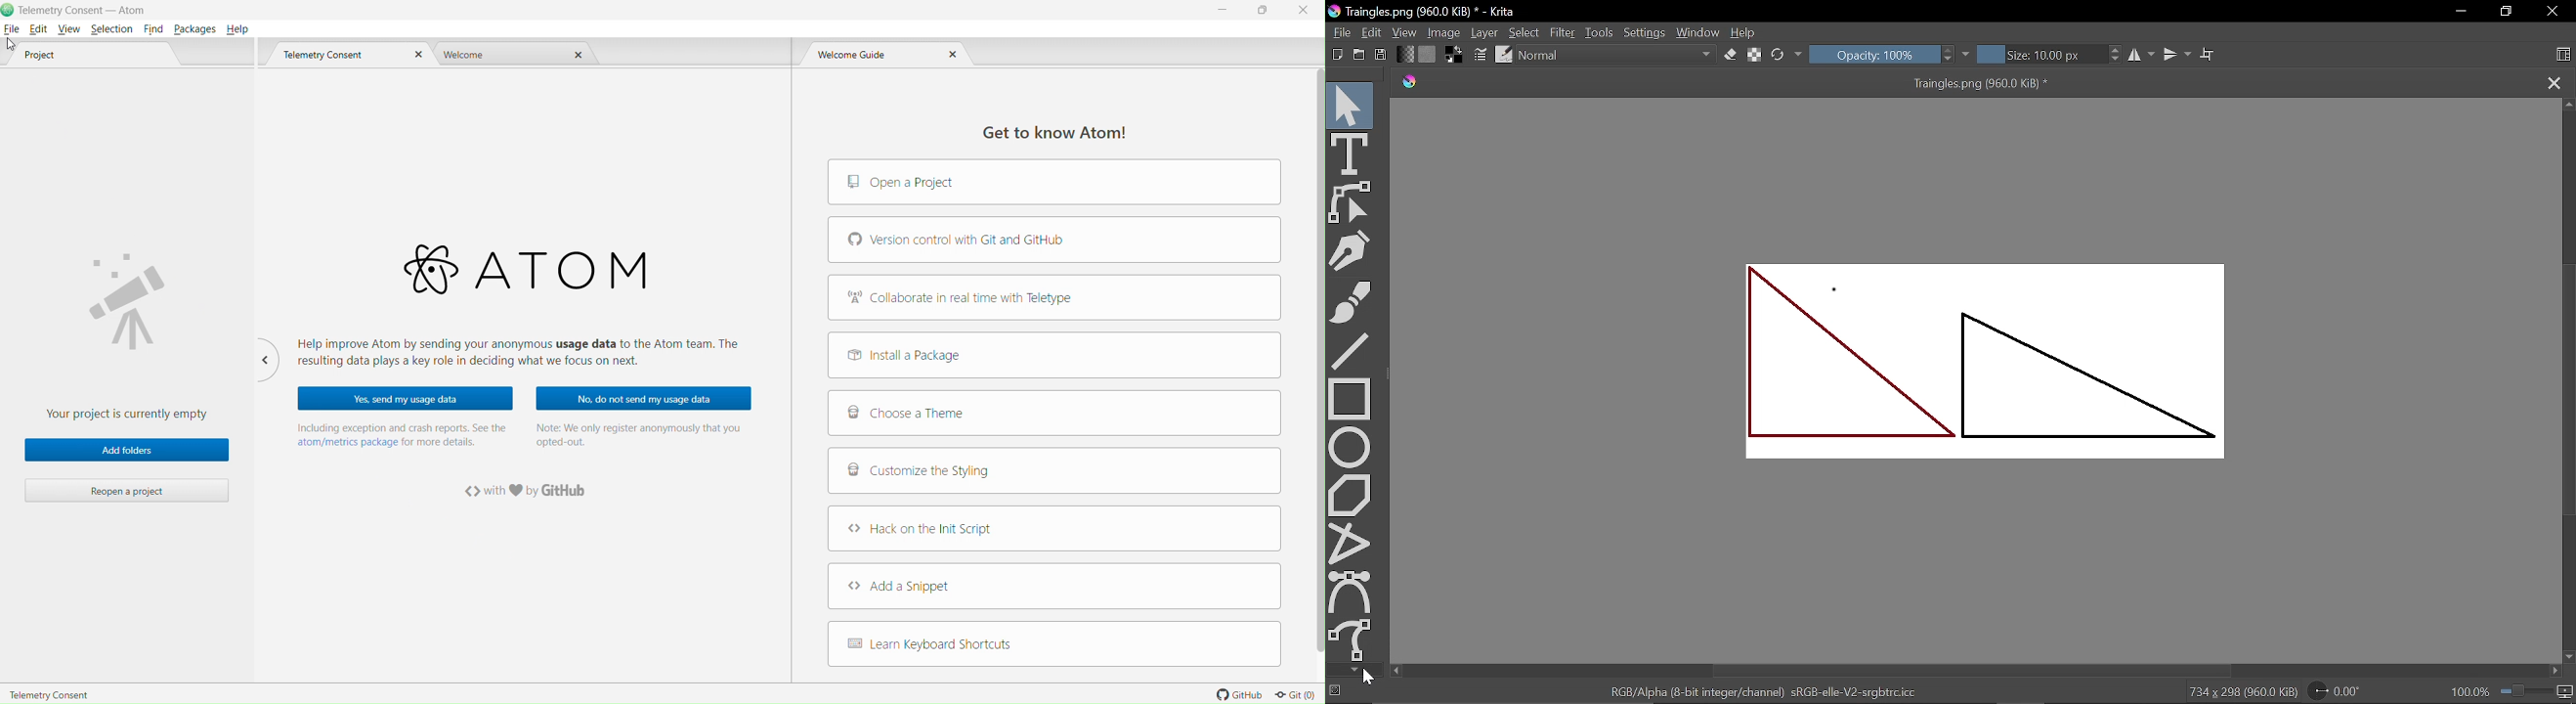 Image resolution: width=2576 pixels, height=728 pixels. I want to click on Normal, so click(1616, 55).